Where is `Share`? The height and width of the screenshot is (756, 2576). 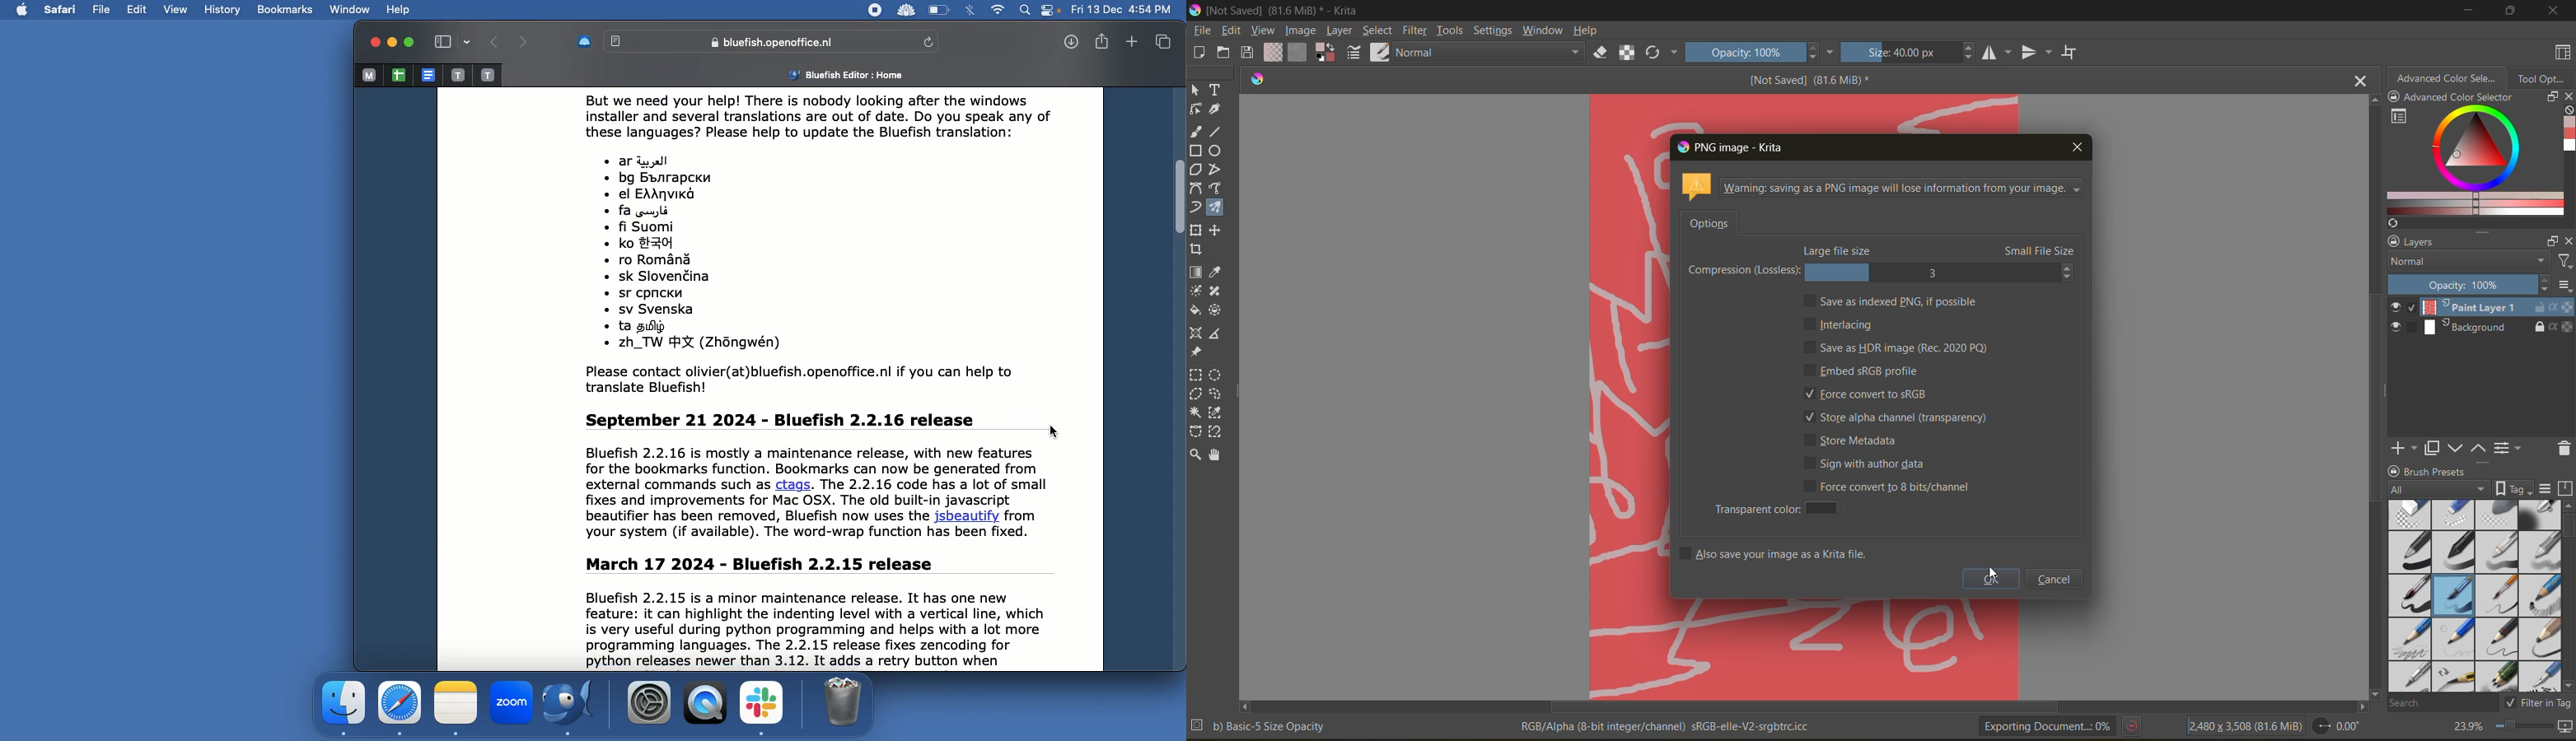
Share is located at coordinates (1101, 41).